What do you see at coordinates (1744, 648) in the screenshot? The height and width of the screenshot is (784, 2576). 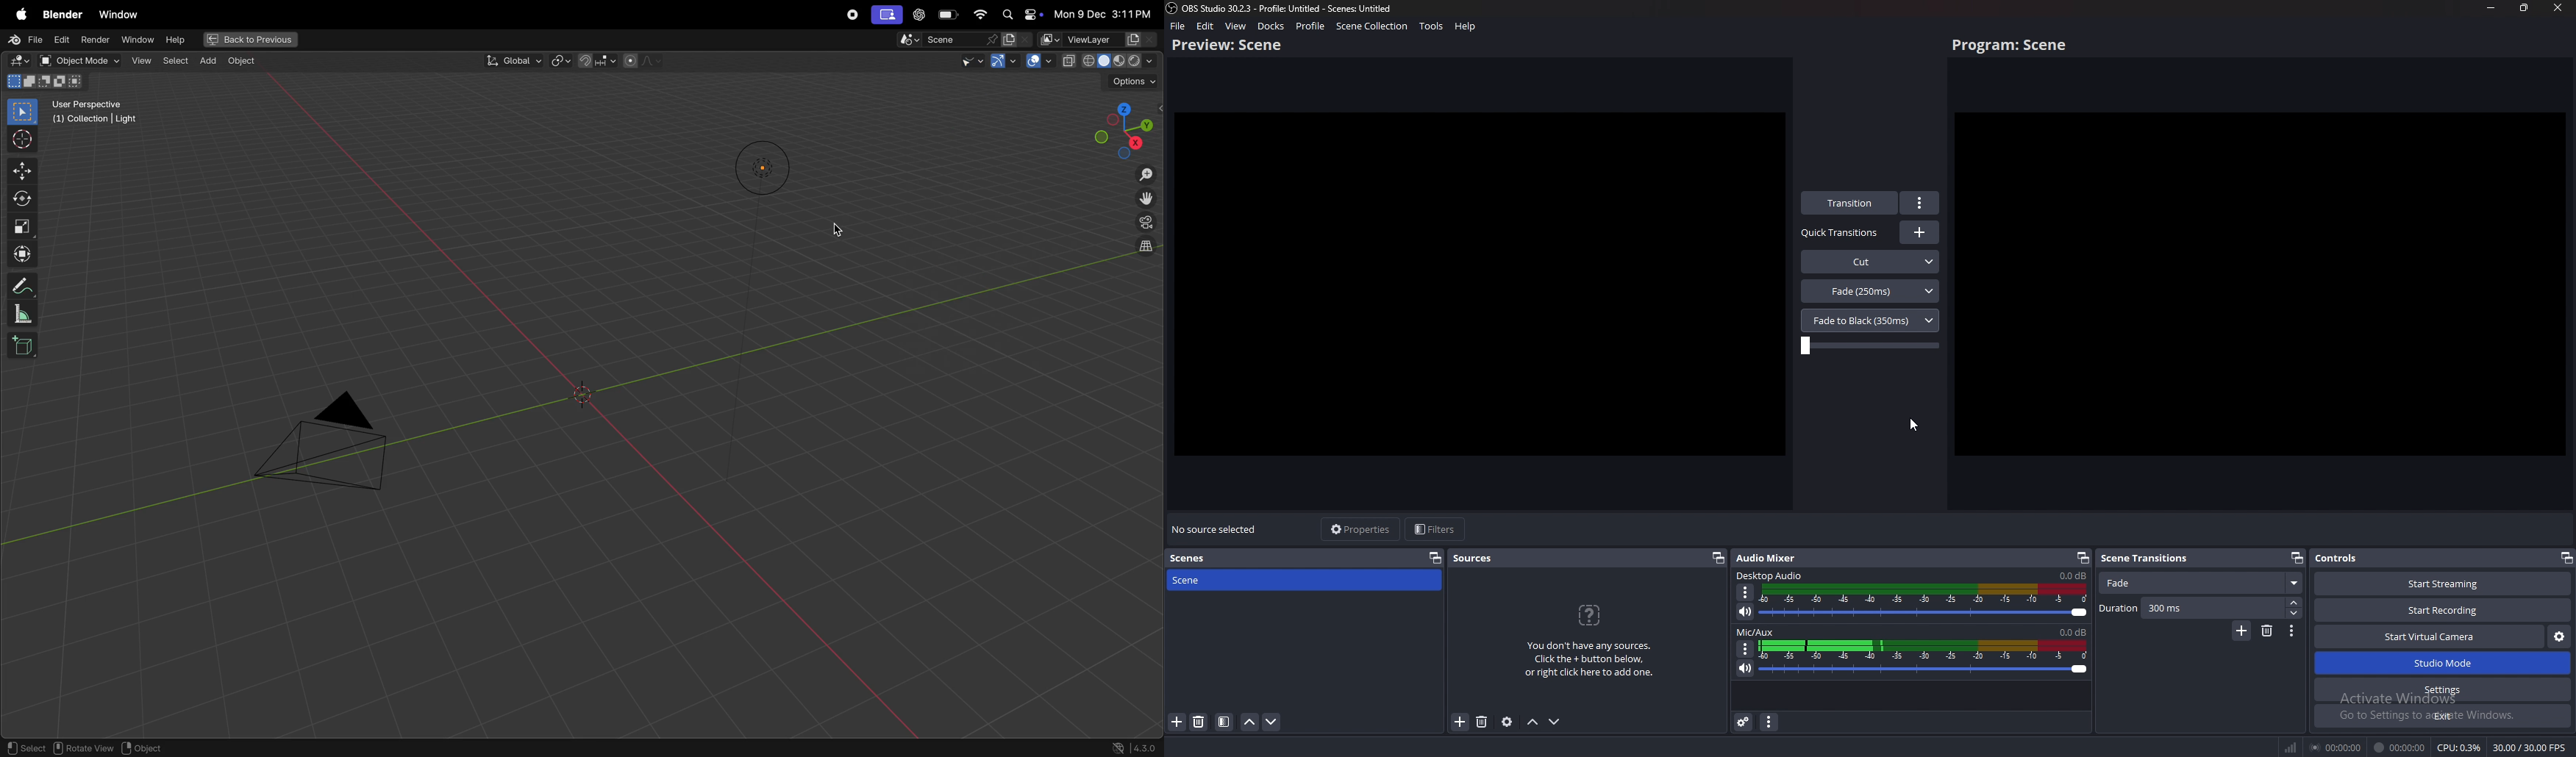 I see `Options` at bounding box center [1744, 648].